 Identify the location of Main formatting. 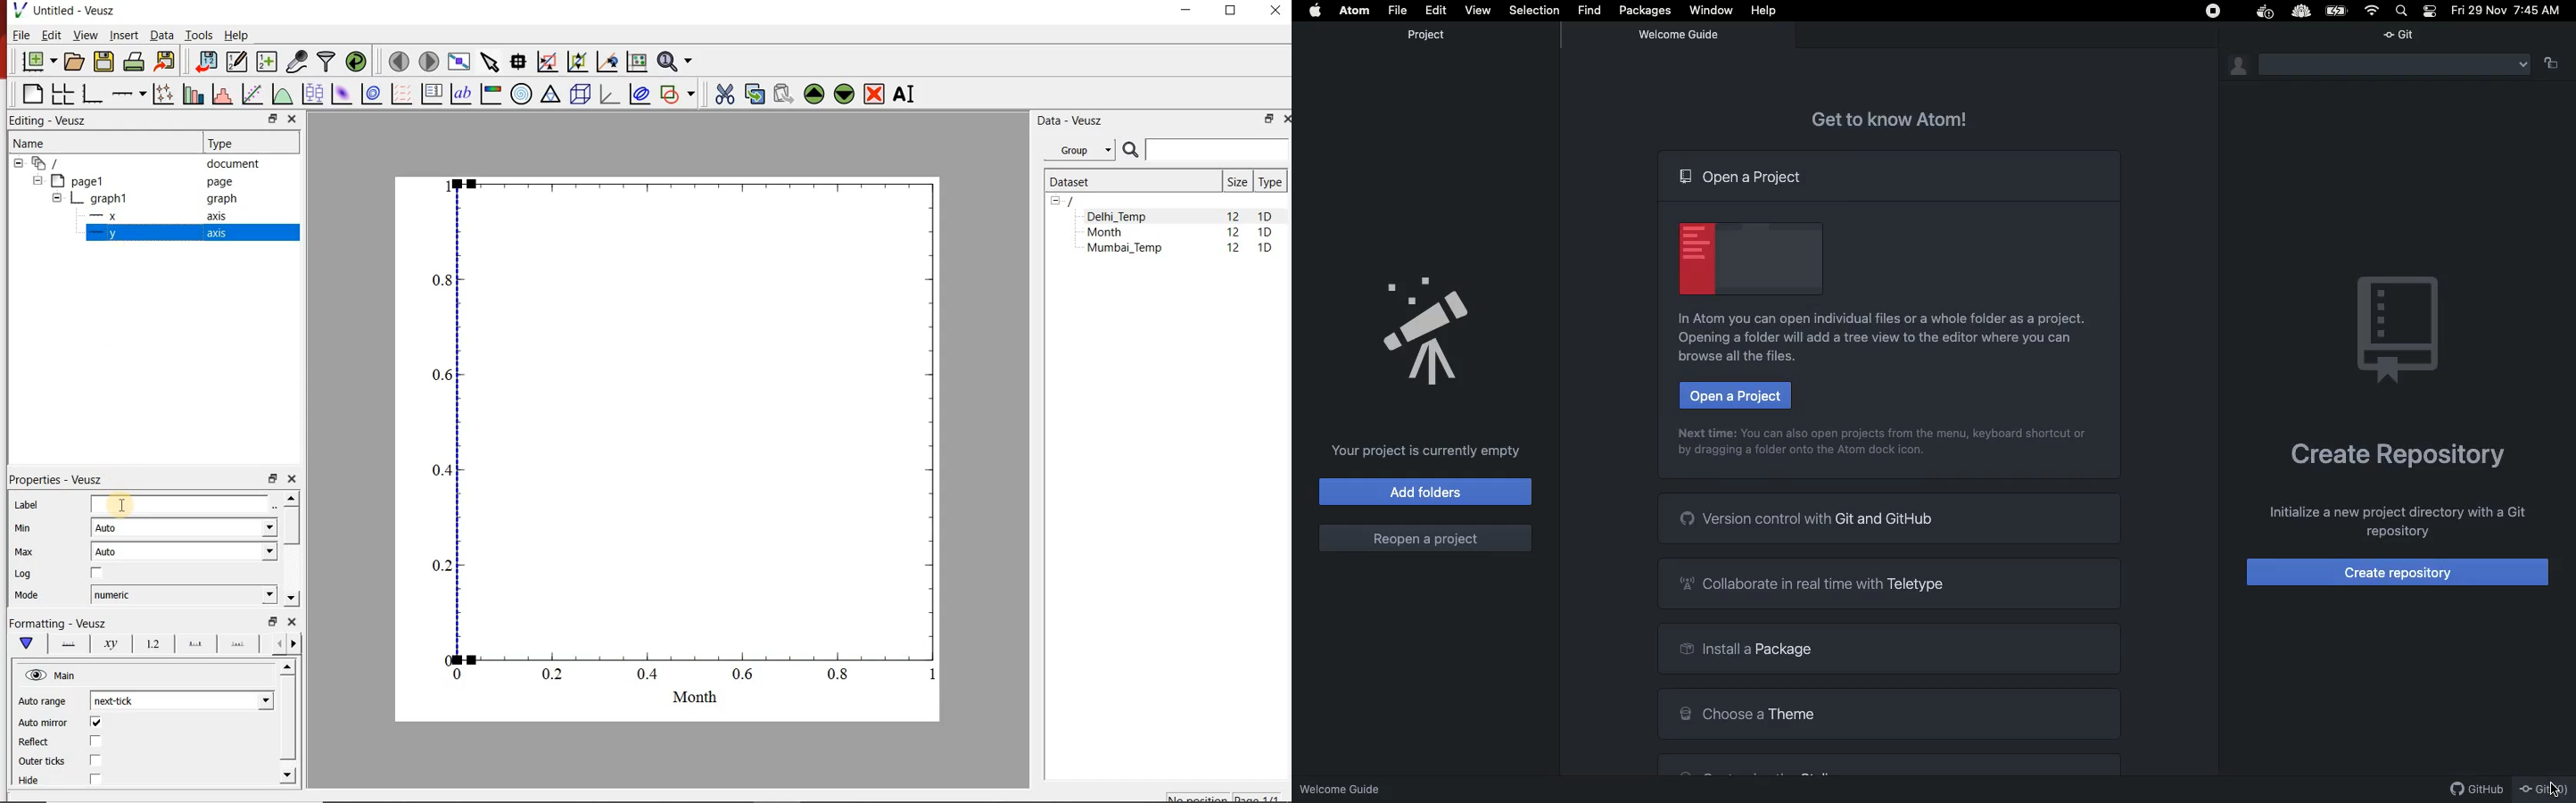
(24, 644).